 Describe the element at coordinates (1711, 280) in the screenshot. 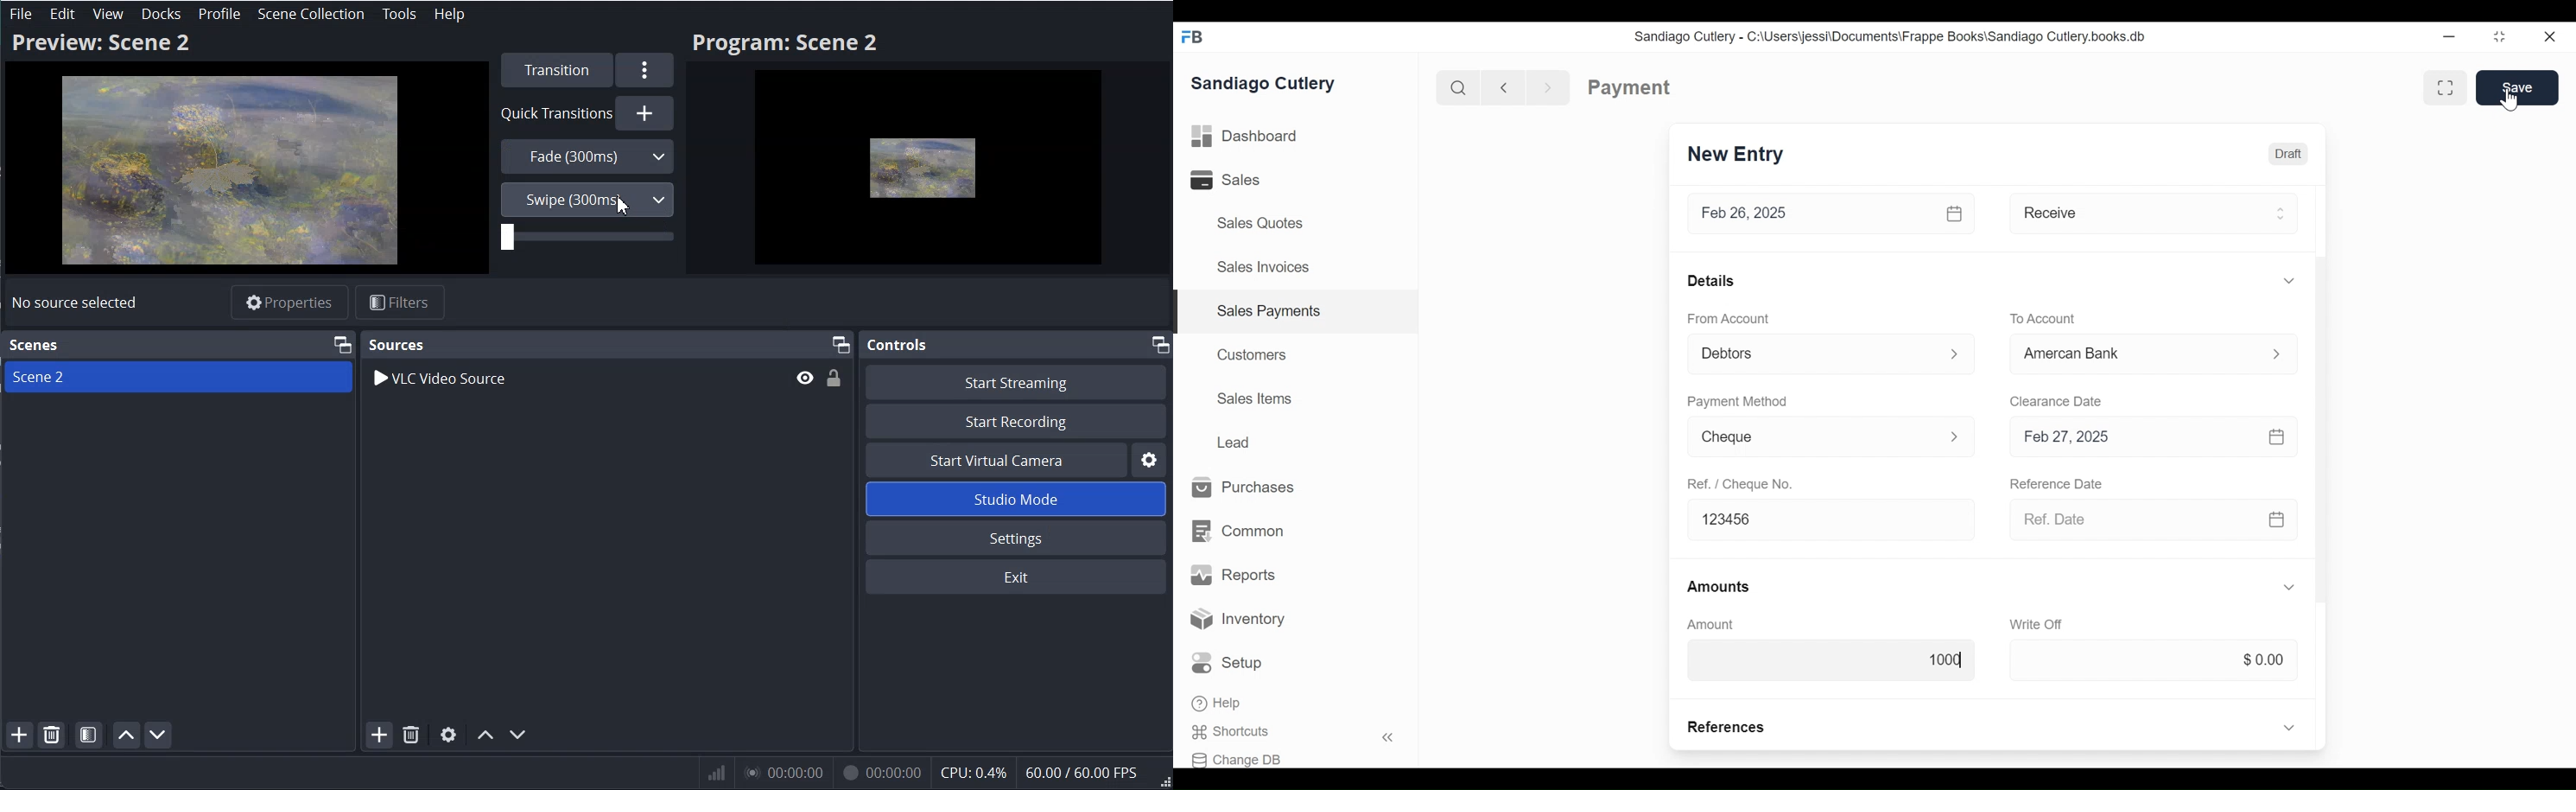

I see `Details` at that location.